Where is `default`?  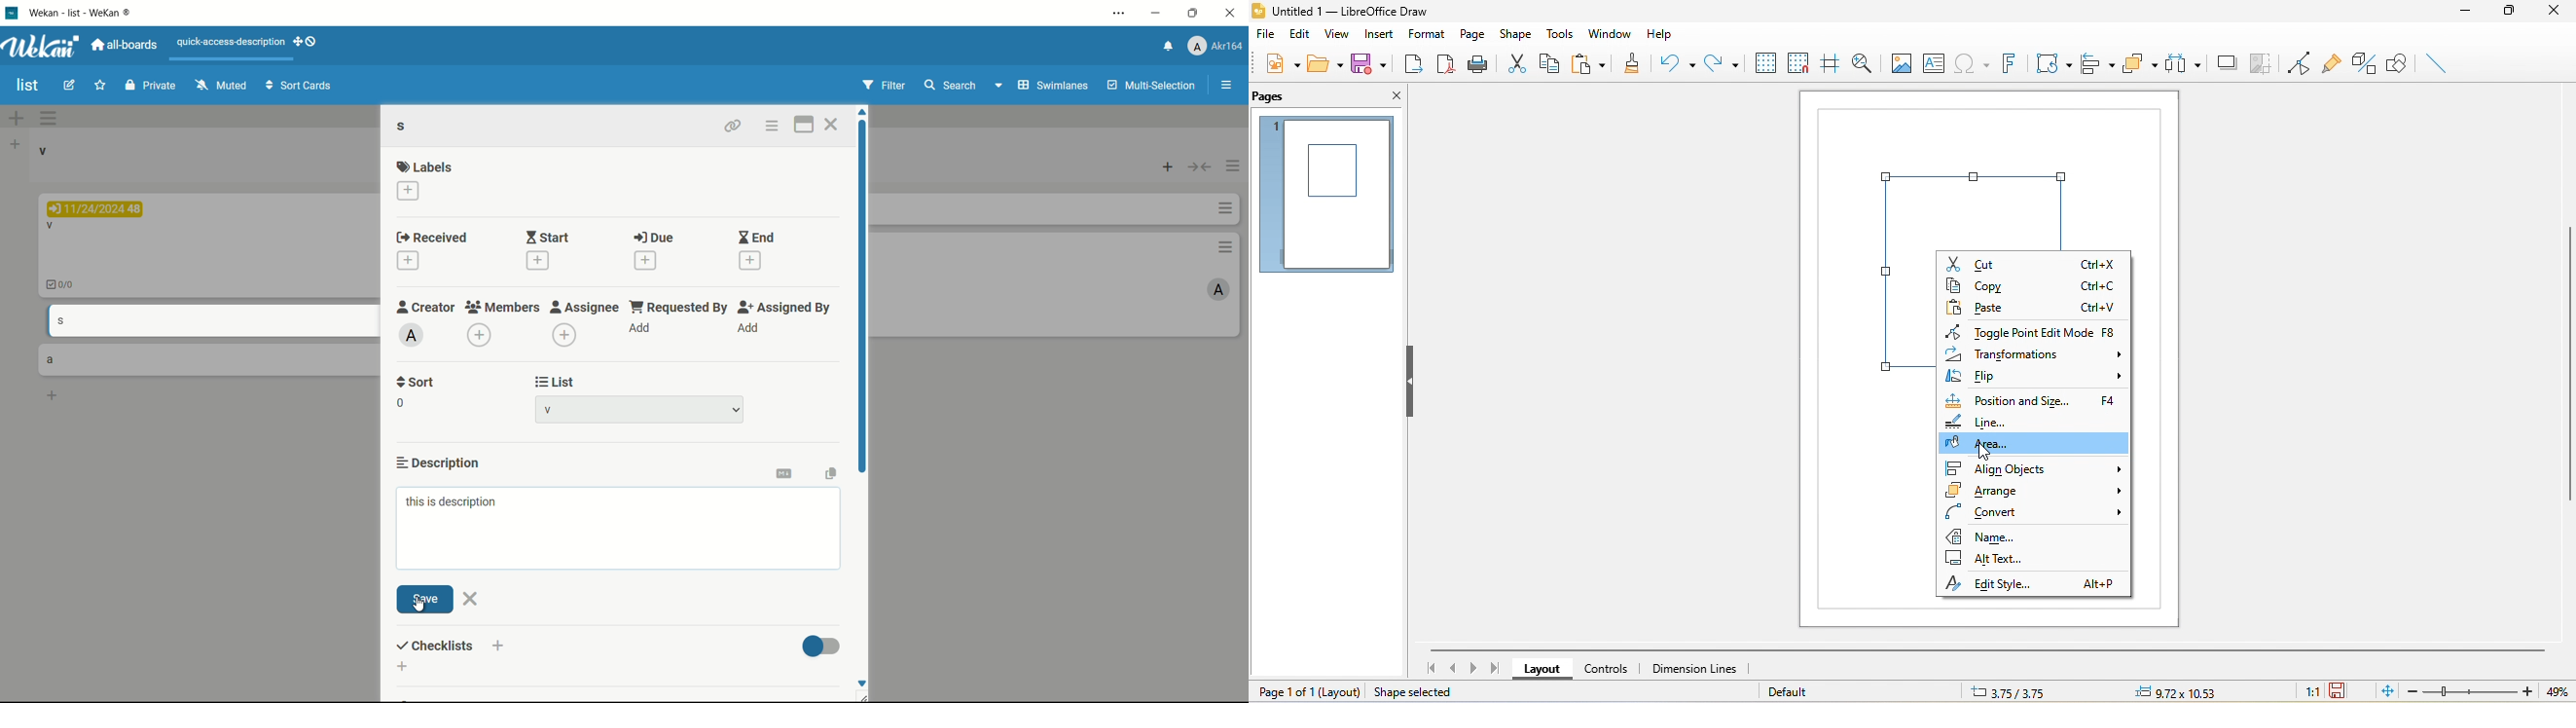
default is located at coordinates (1806, 691).